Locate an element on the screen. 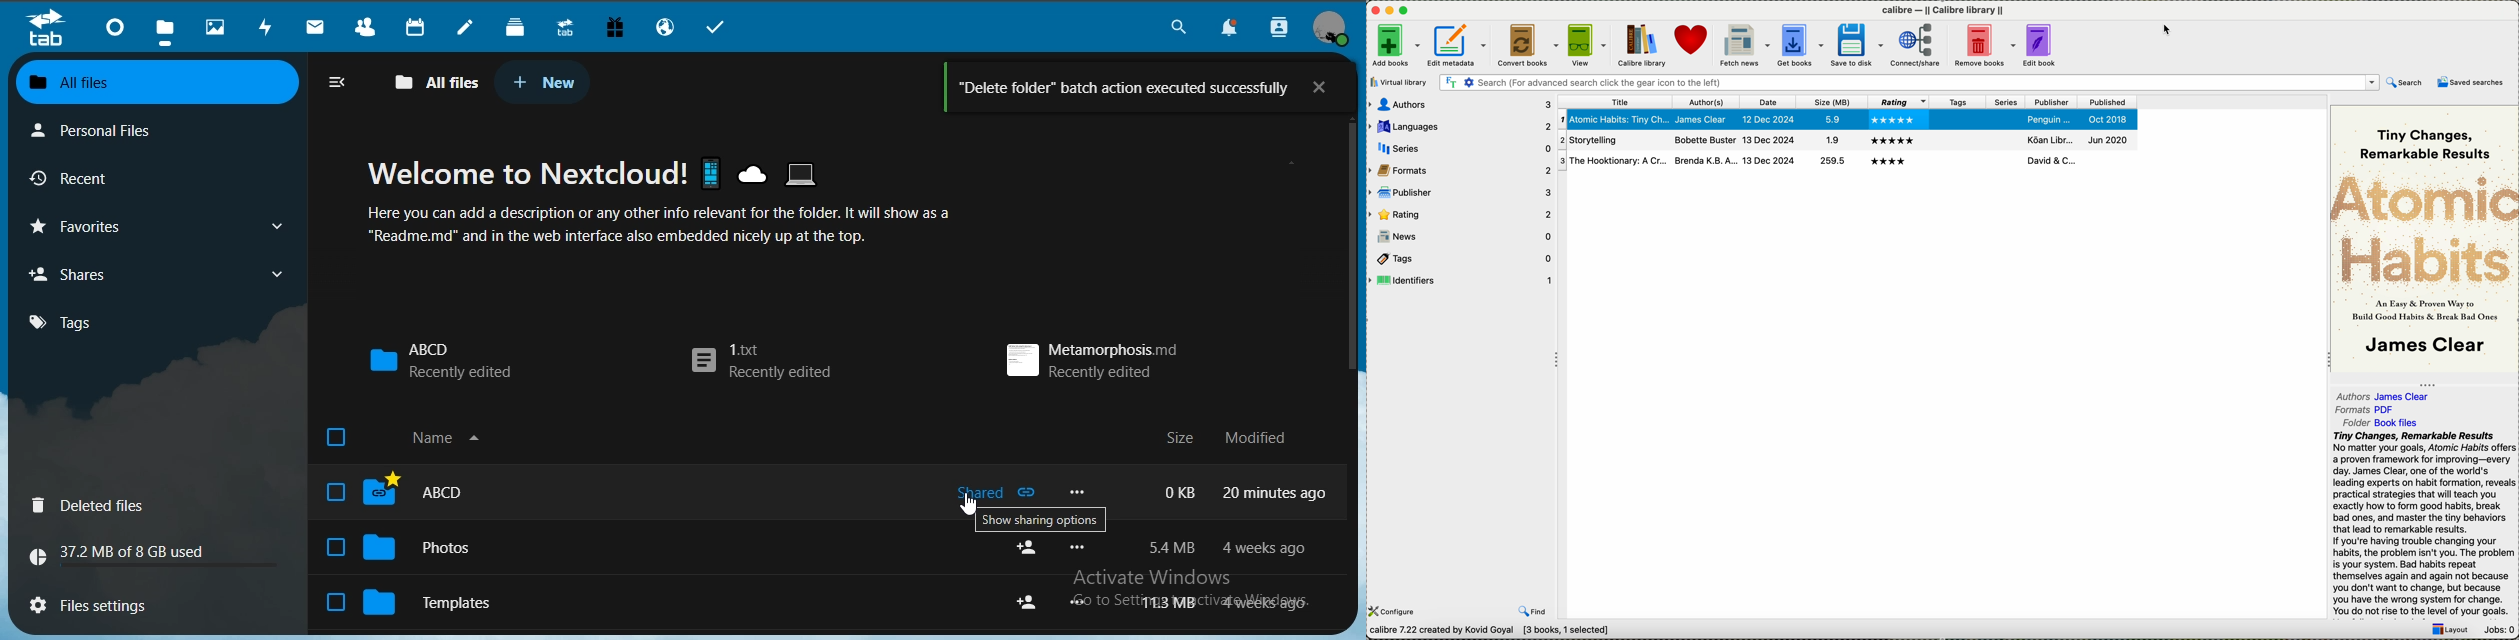  virtual library is located at coordinates (1398, 82).